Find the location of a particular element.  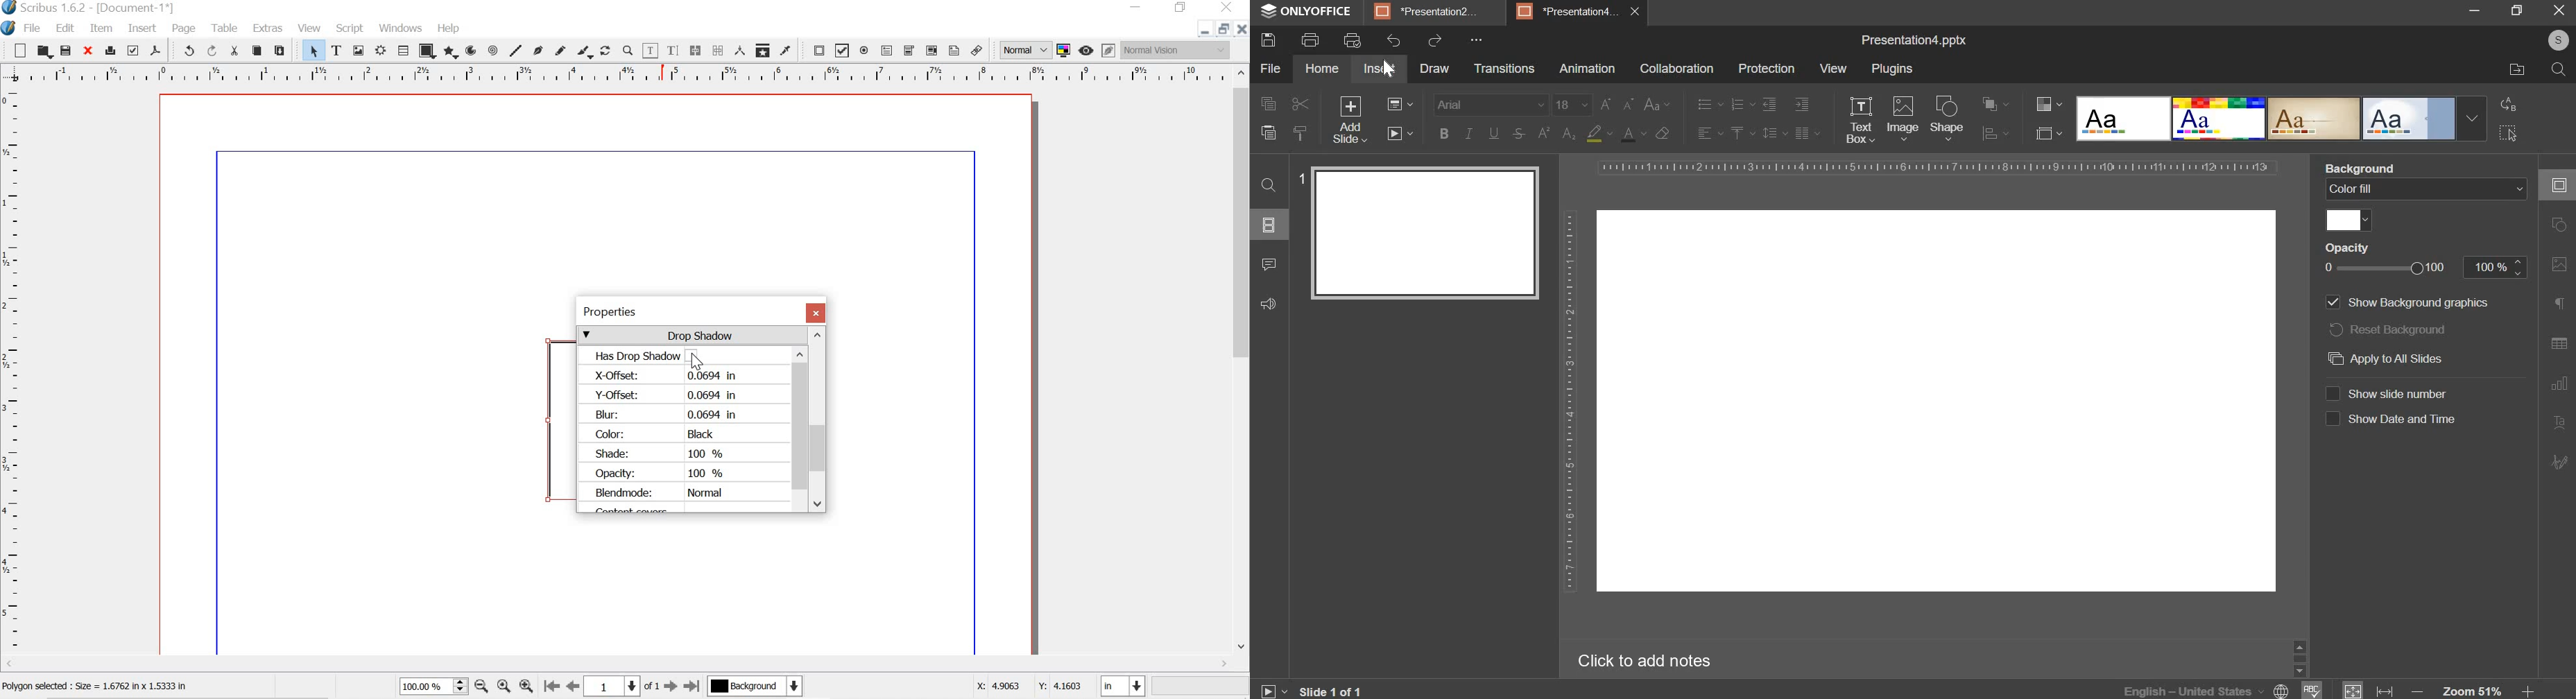

of 1 is located at coordinates (652, 687).